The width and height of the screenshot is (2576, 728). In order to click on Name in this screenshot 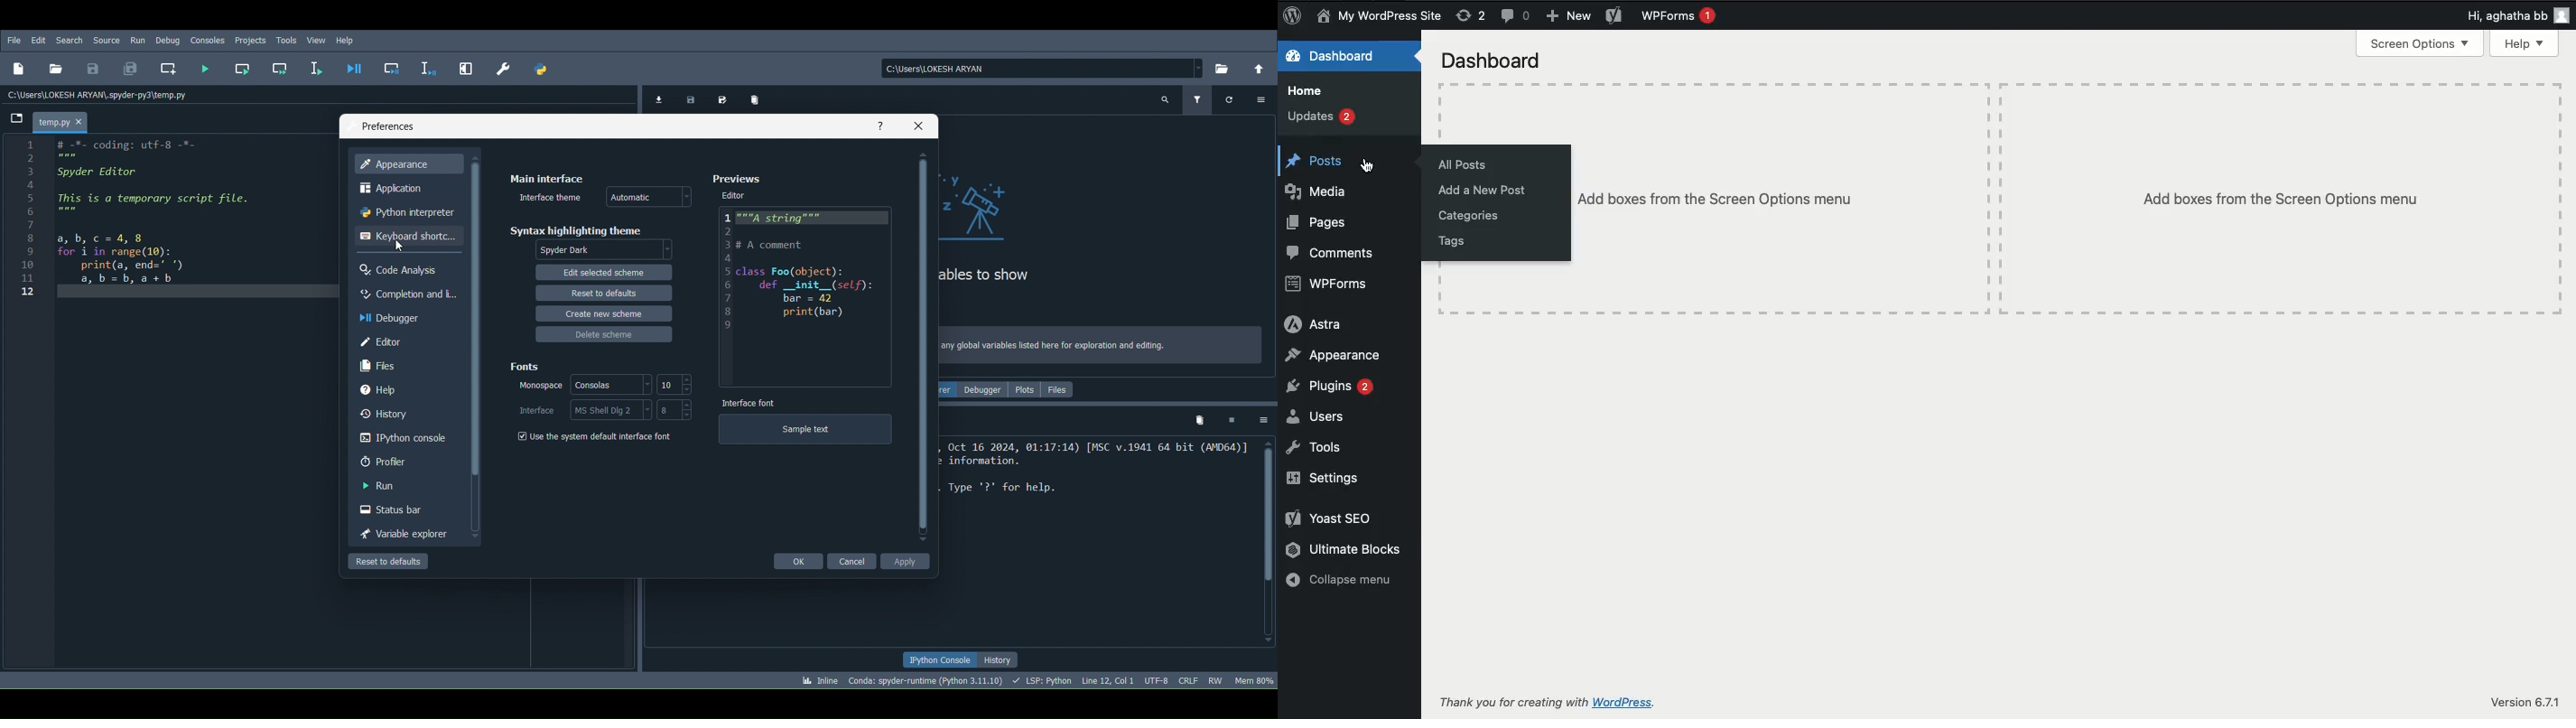, I will do `click(1381, 15)`.